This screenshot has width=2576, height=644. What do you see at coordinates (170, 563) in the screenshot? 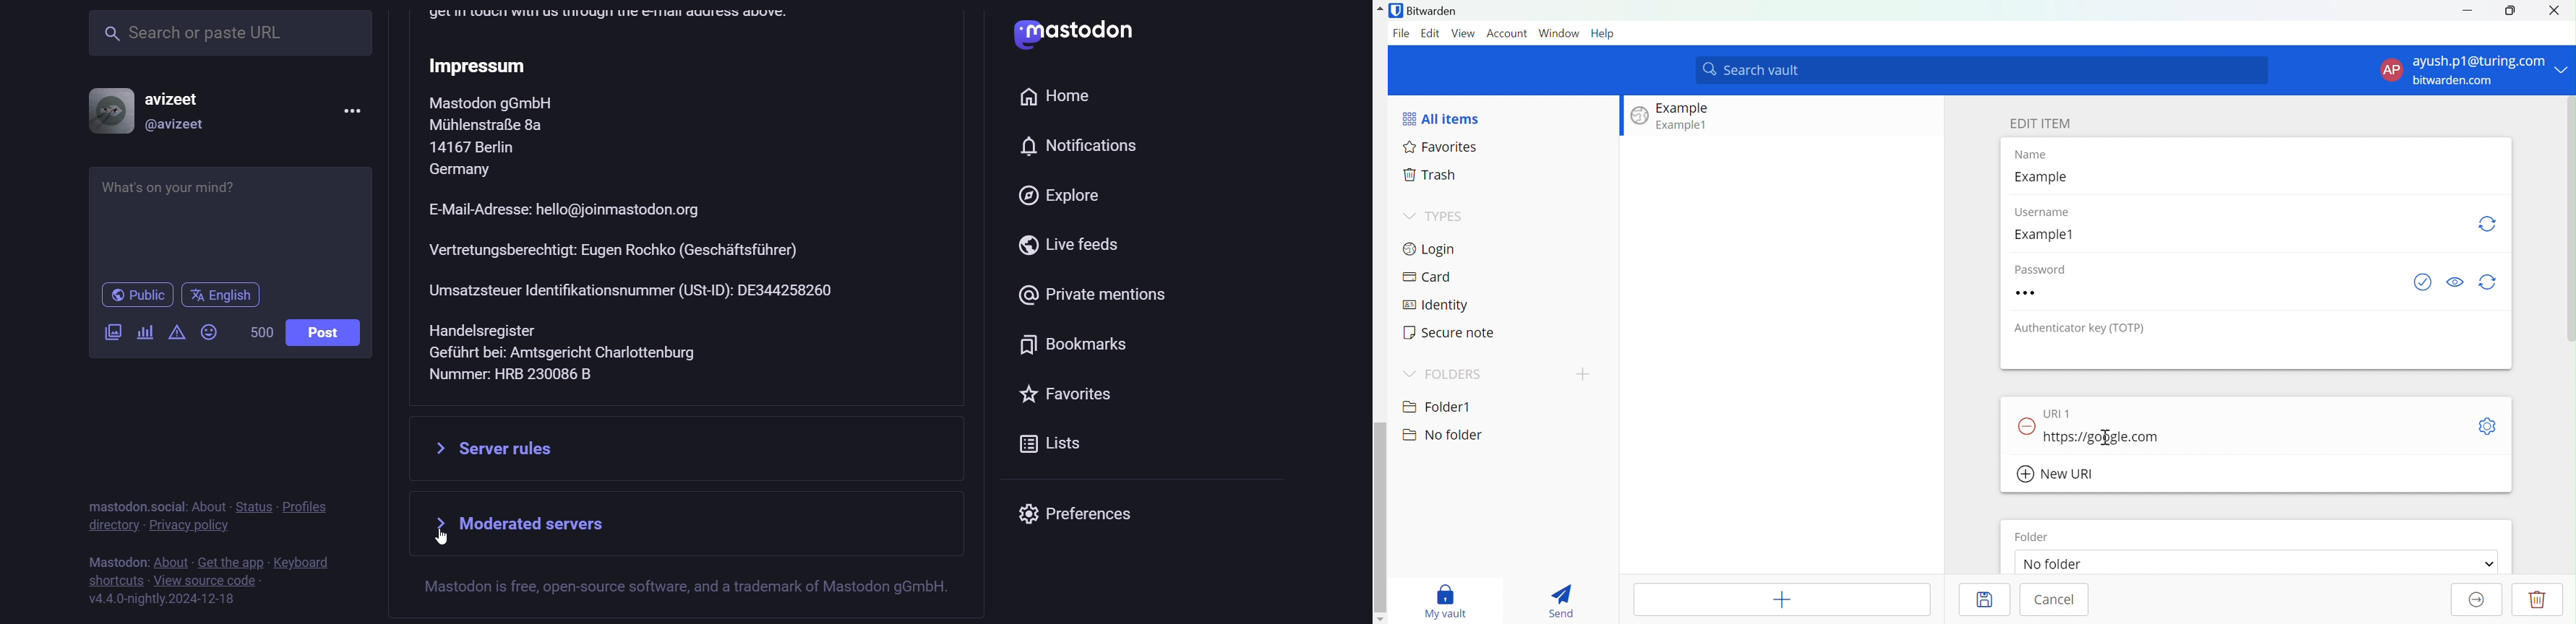
I see `about` at bounding box center [170, 563].